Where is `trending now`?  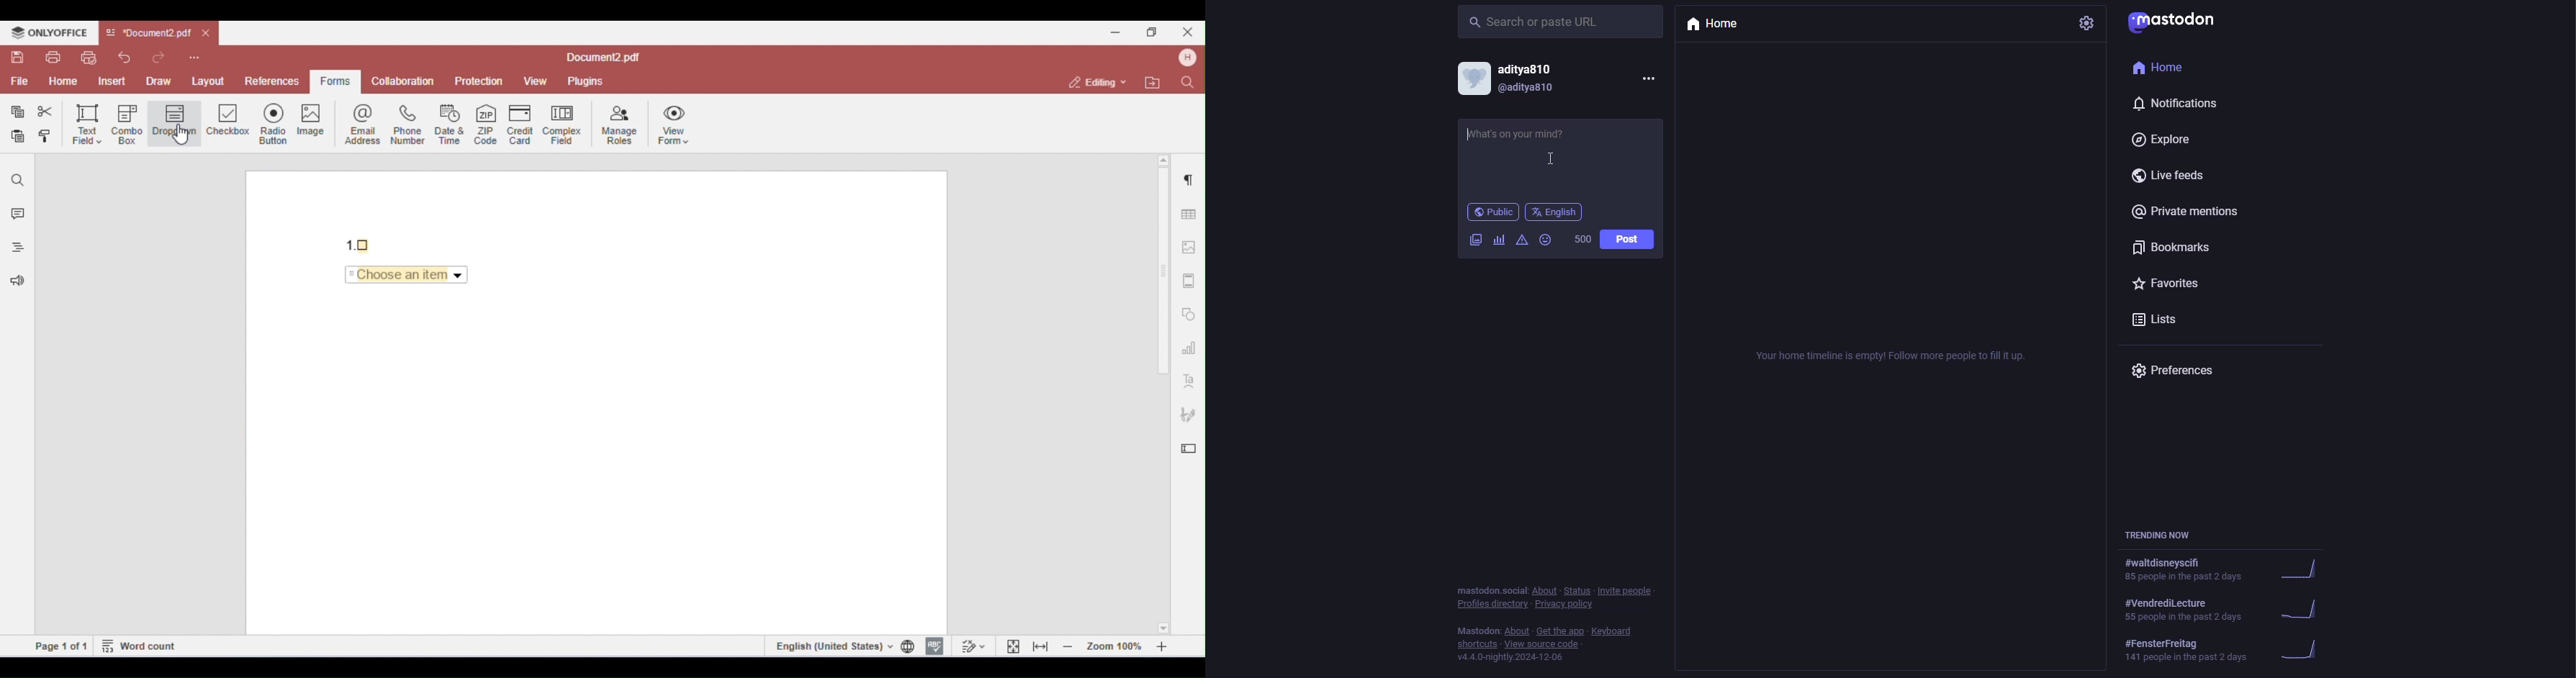
trending now is located at coordinates (2232, 570).